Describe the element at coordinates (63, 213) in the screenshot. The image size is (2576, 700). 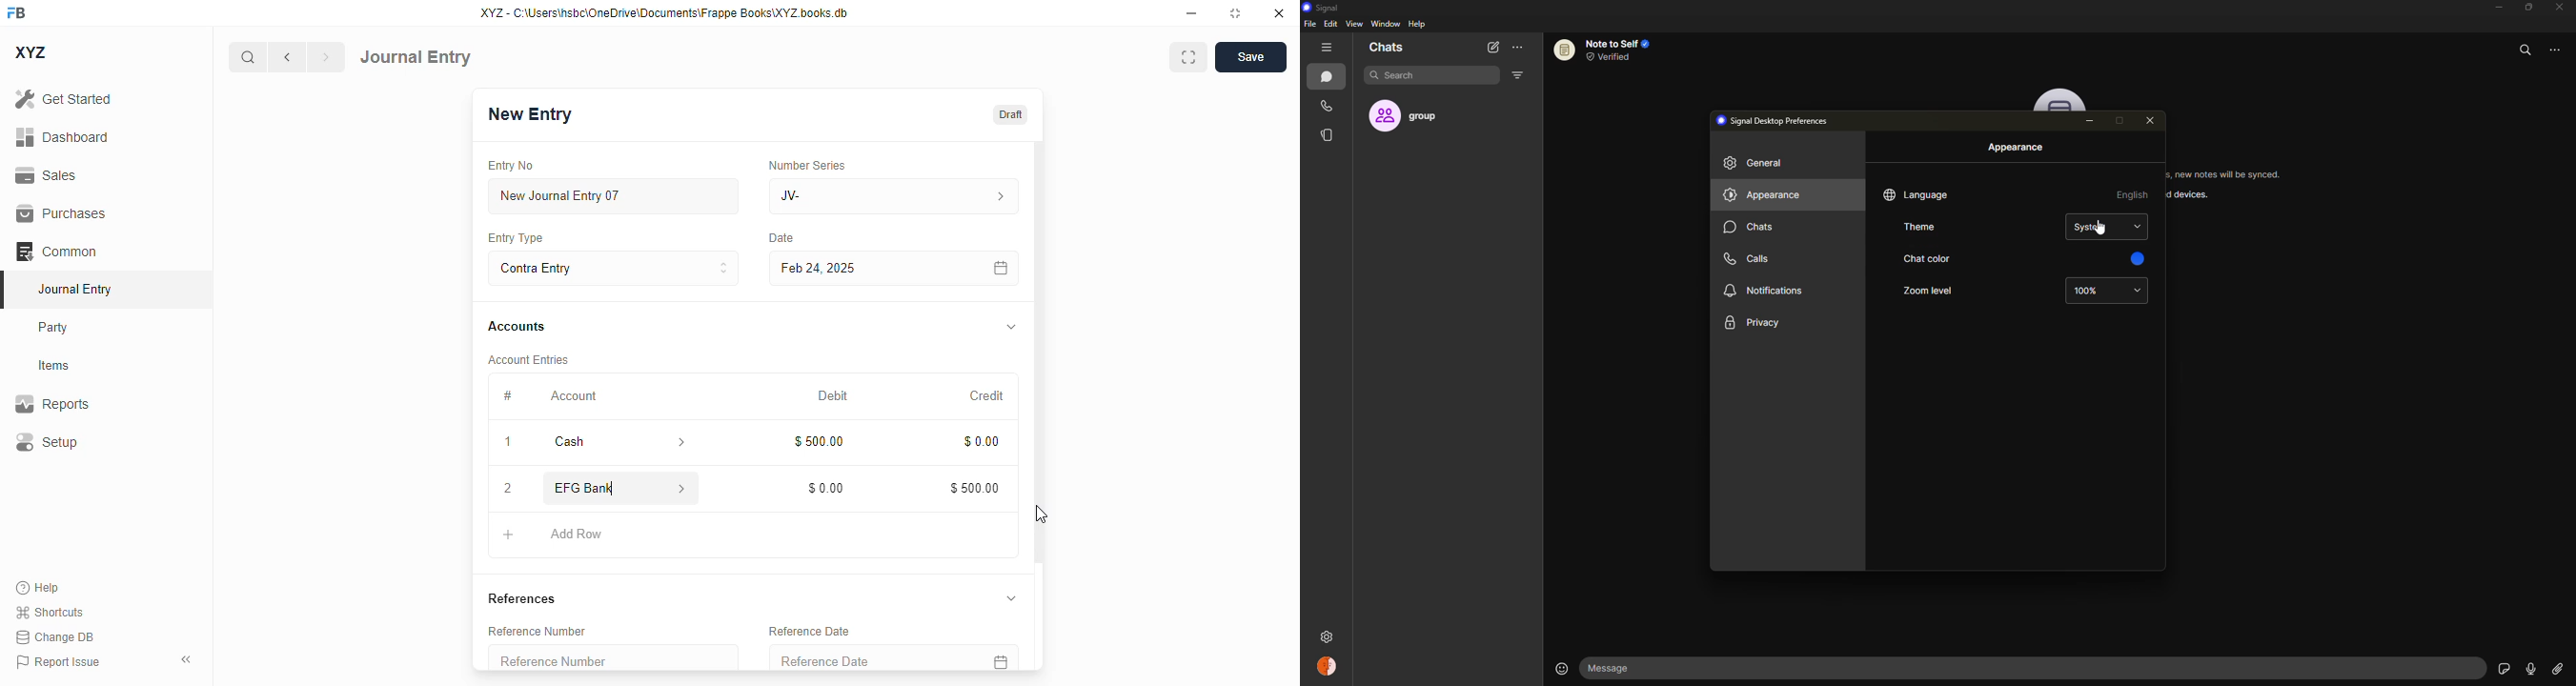
I see `purchases` at that location.